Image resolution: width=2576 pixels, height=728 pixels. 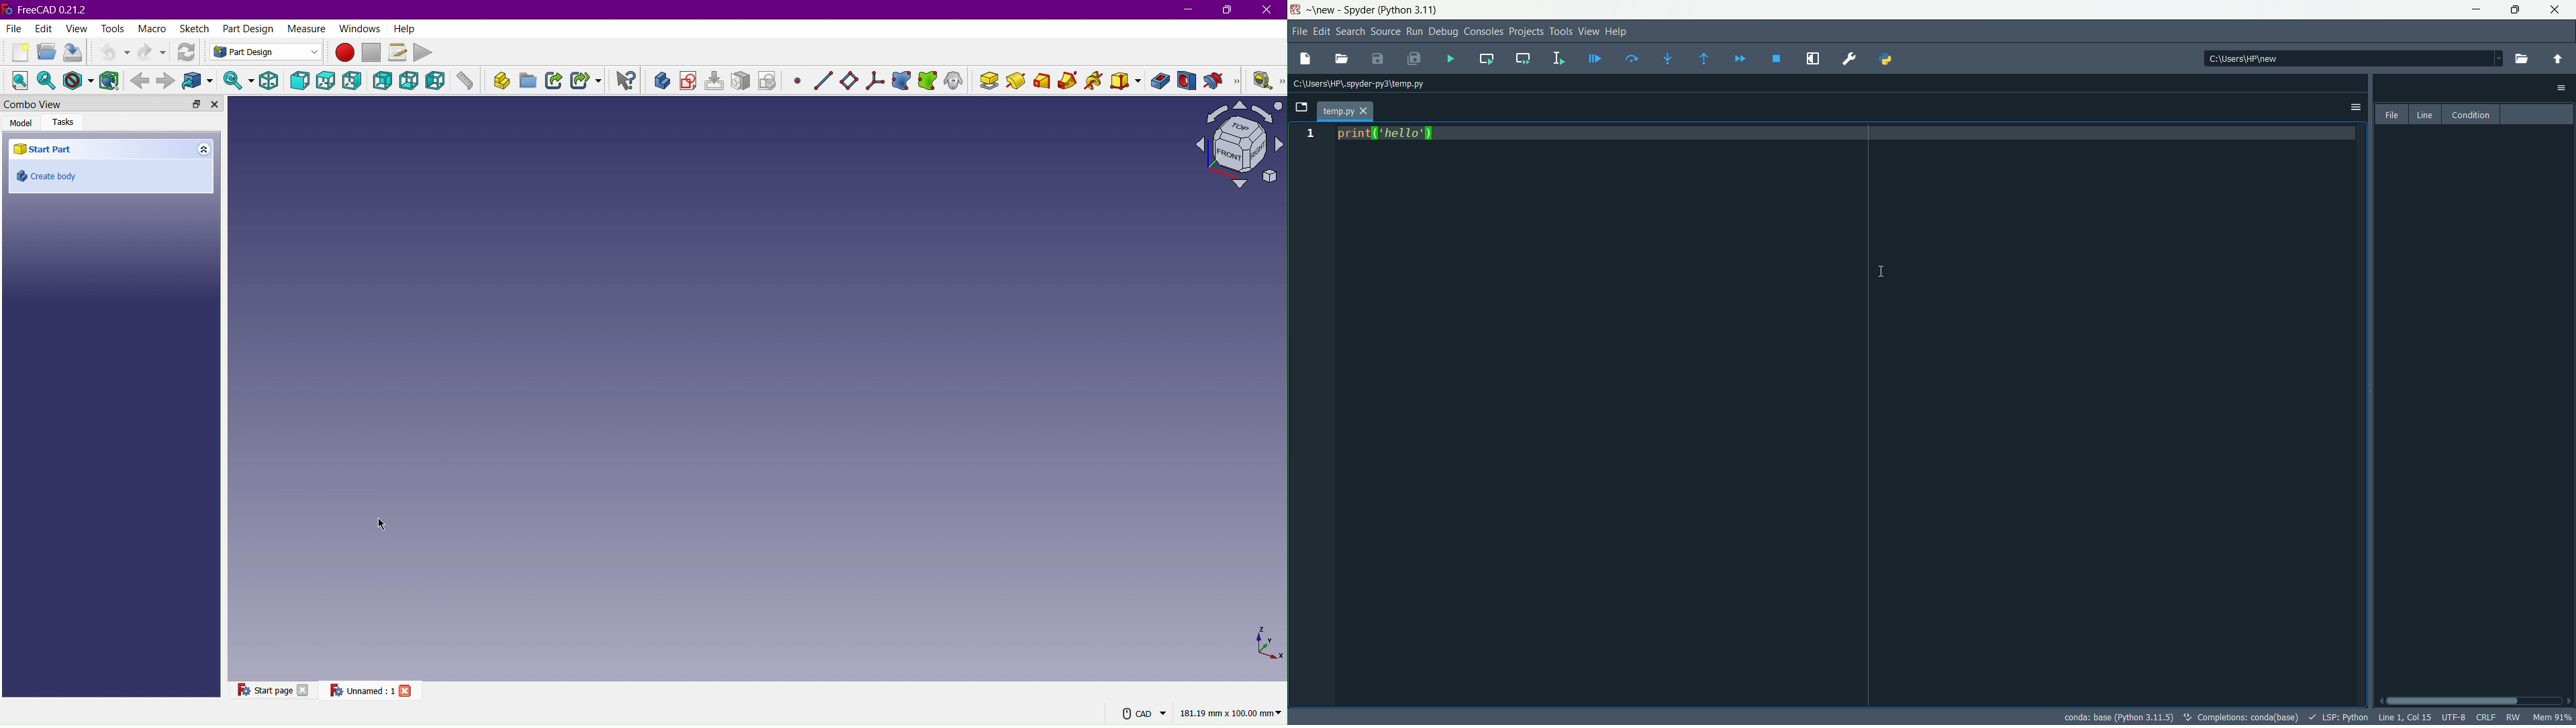 I want to click on temp.py tab, so click(x=1346, y=112).